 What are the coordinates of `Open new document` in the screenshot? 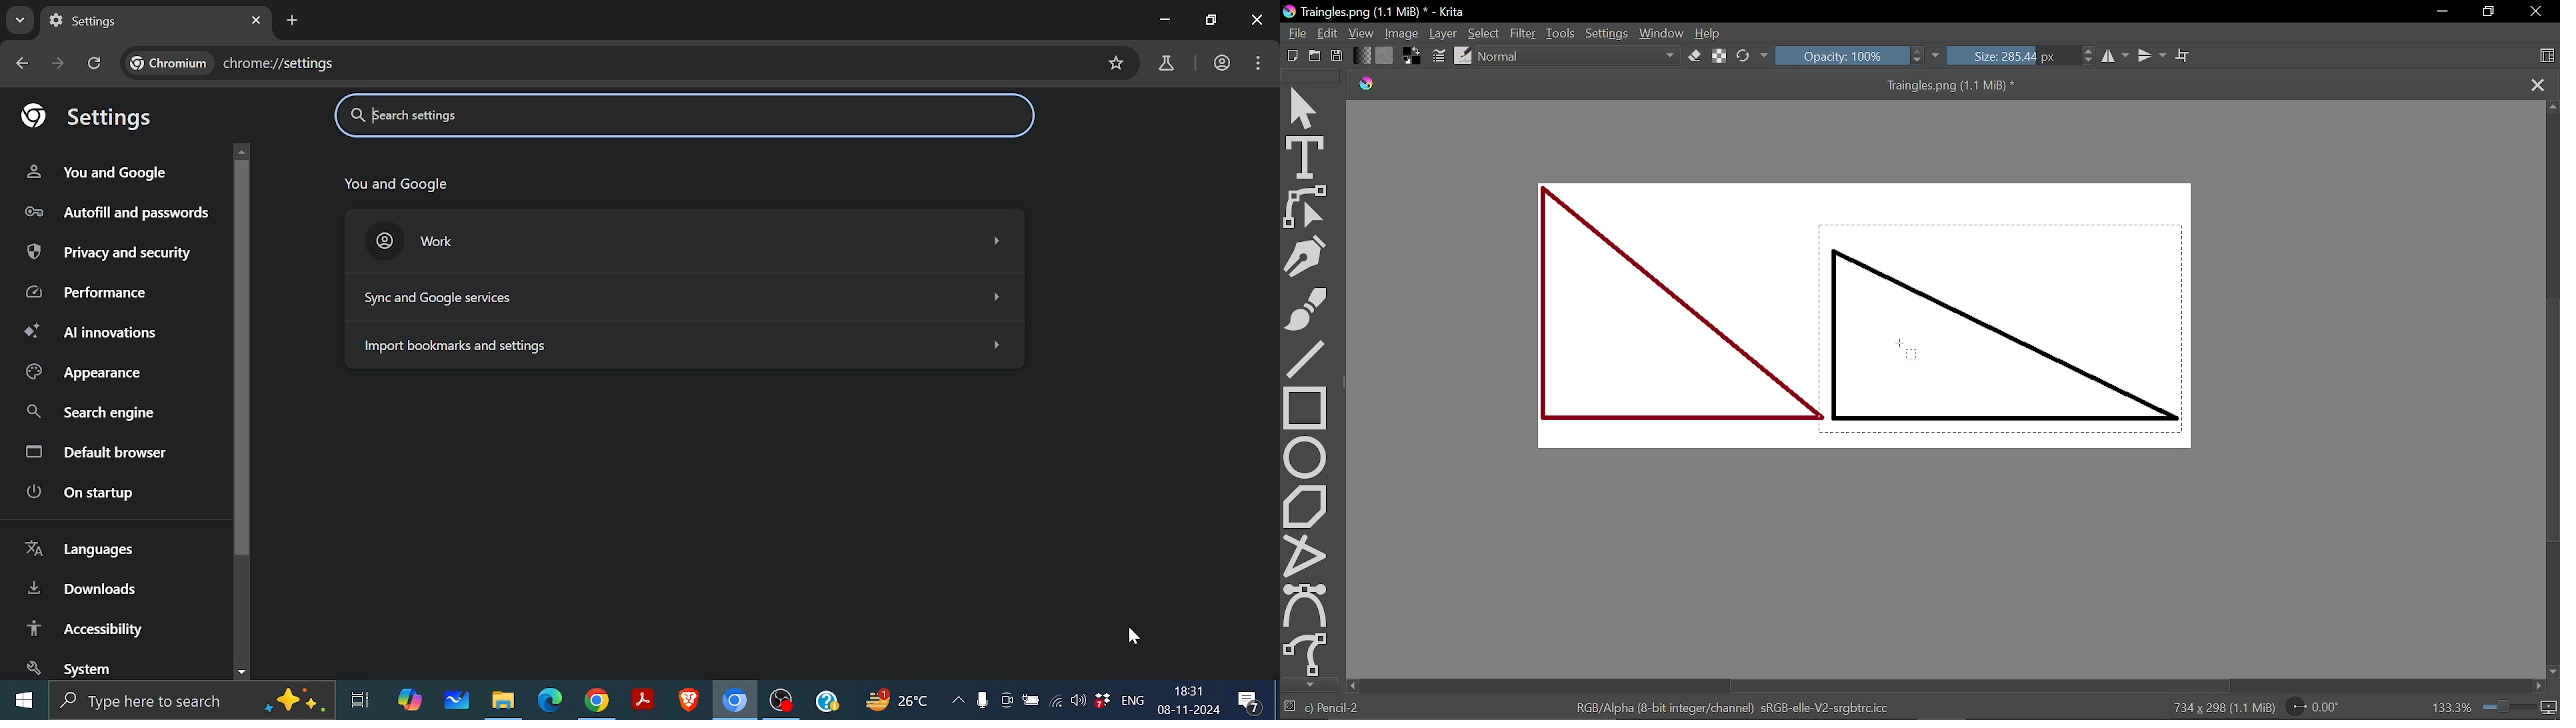 It's located at (1293, 56).